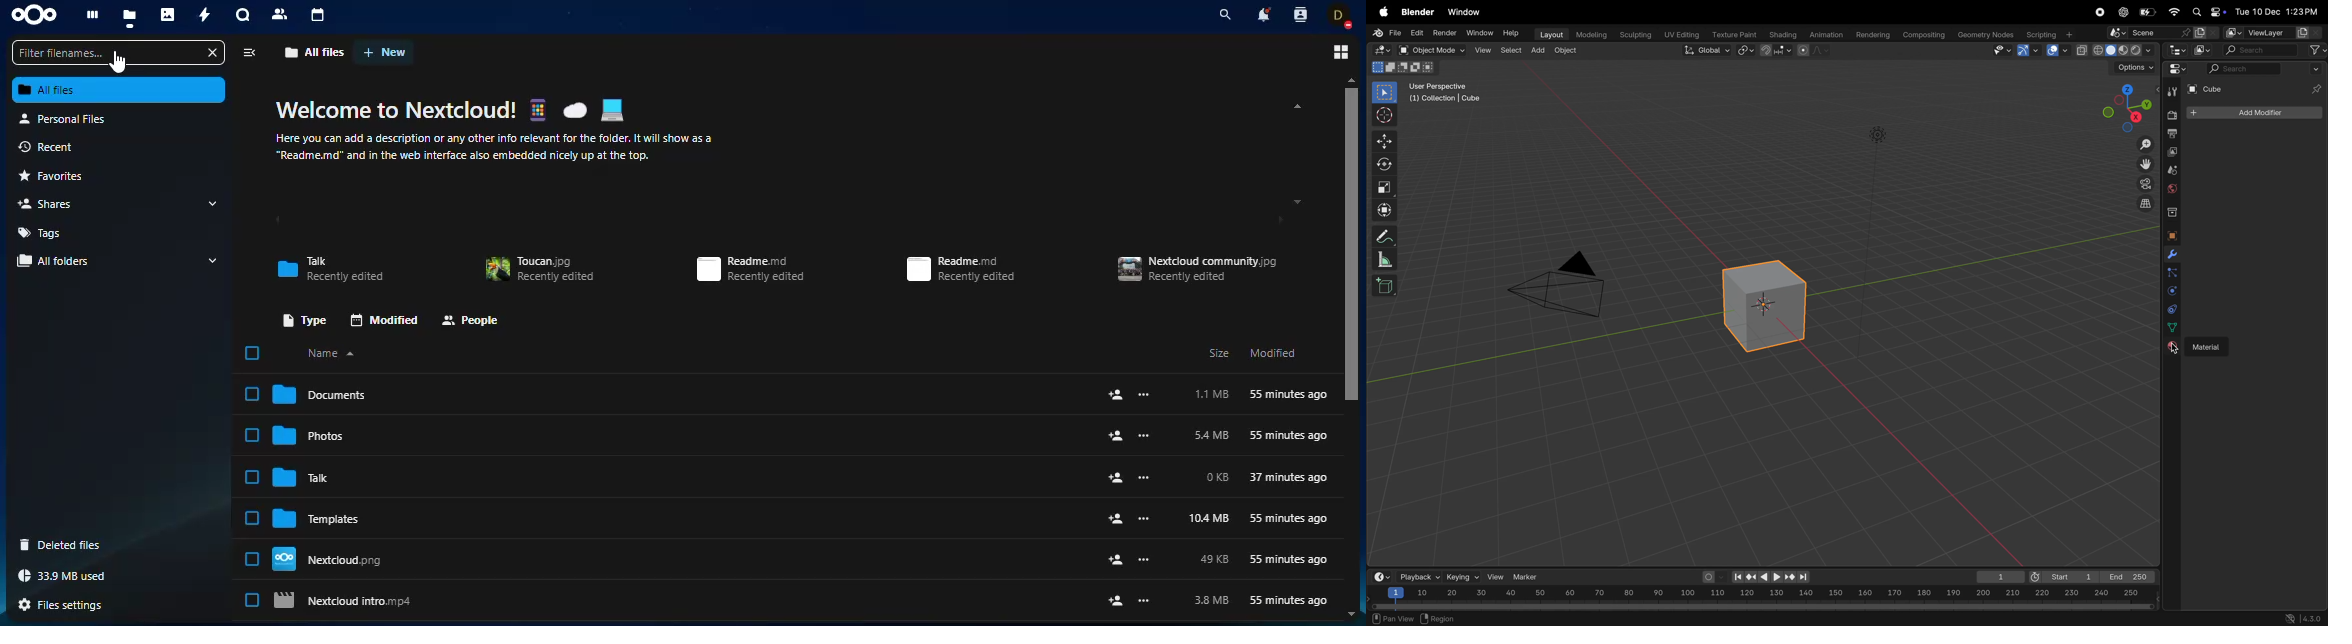 This screenshot has width=2352, height=644. What do you see at coordinates (383, 320) in the screenshot?
I see `modified` at bounding box center [383, 320].